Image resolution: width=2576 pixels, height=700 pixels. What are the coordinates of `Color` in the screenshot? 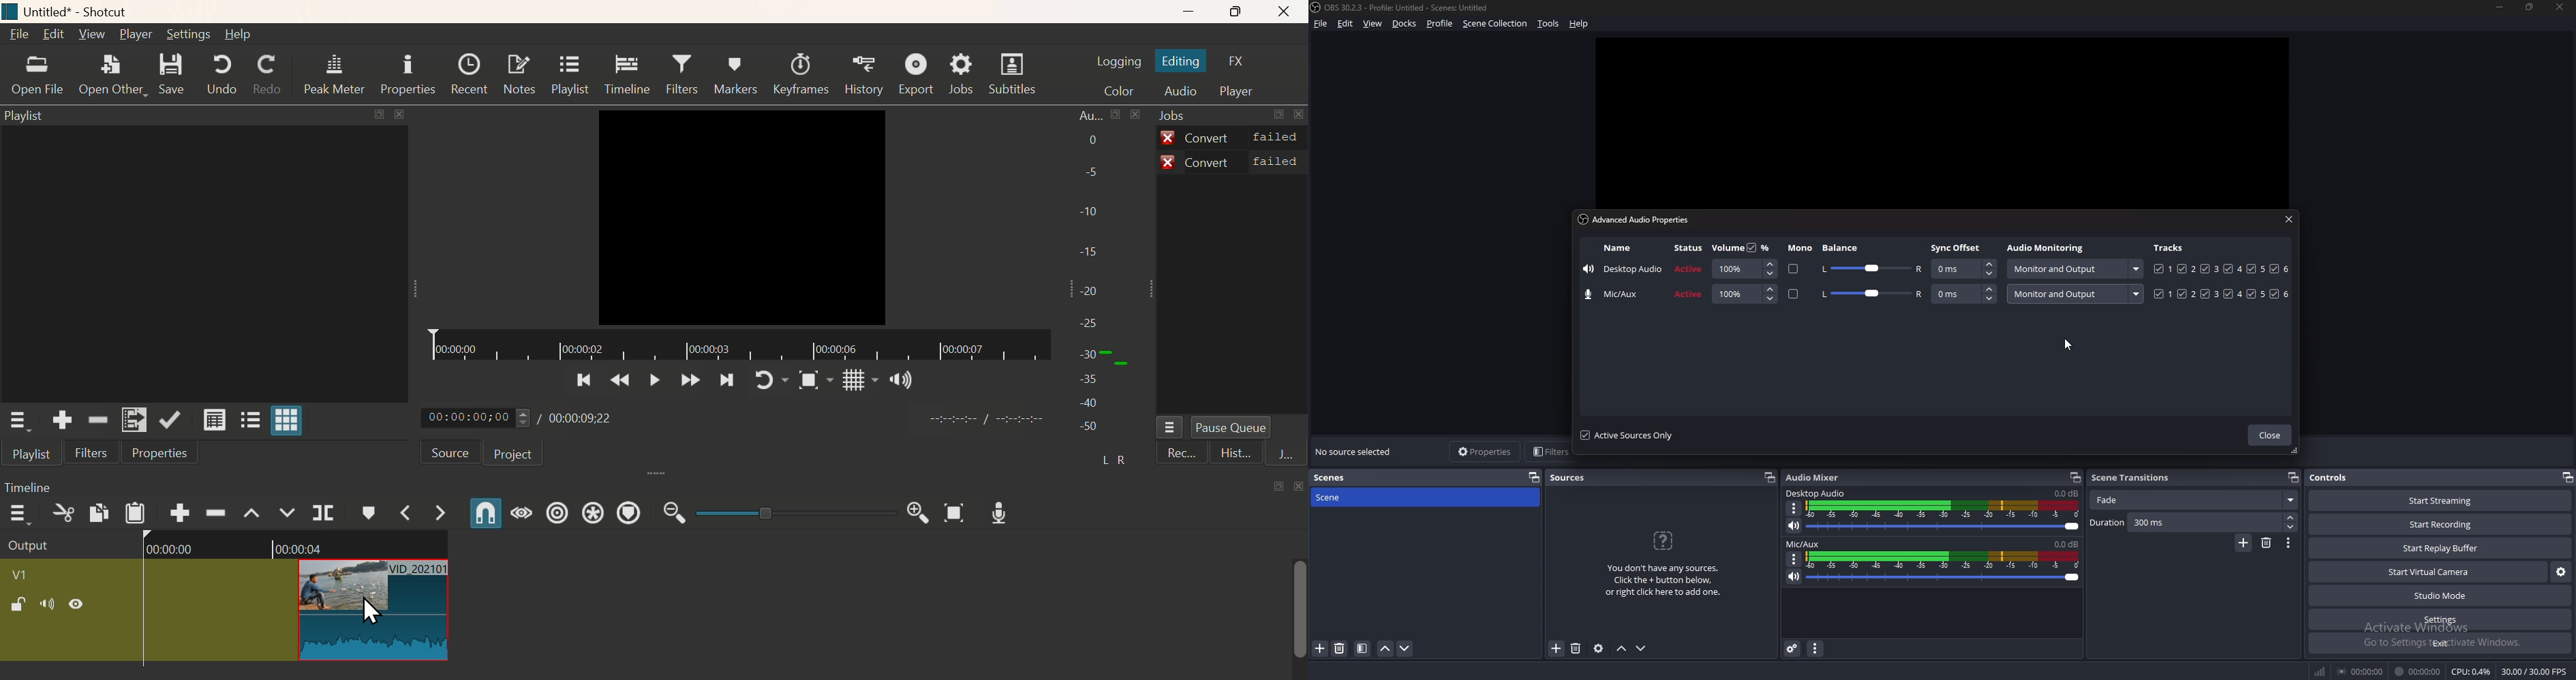 It's located at (1116, 89).